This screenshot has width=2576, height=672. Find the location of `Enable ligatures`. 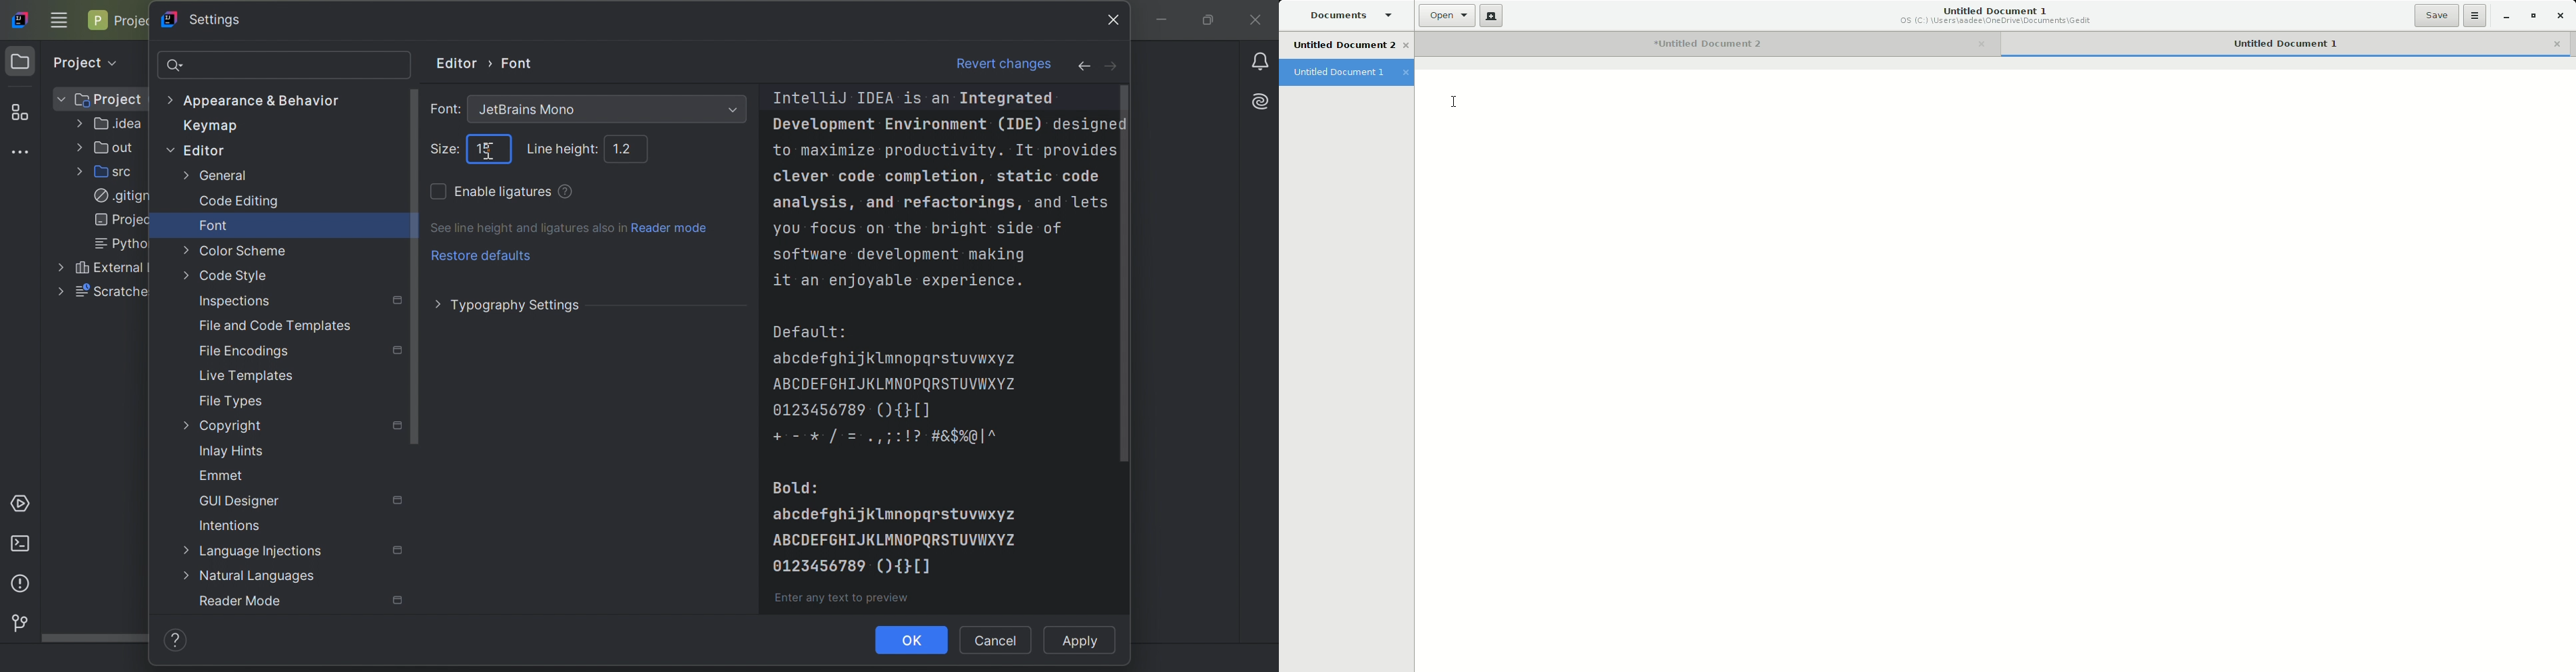

Enable ligatures is located at coordinates (504, 192).